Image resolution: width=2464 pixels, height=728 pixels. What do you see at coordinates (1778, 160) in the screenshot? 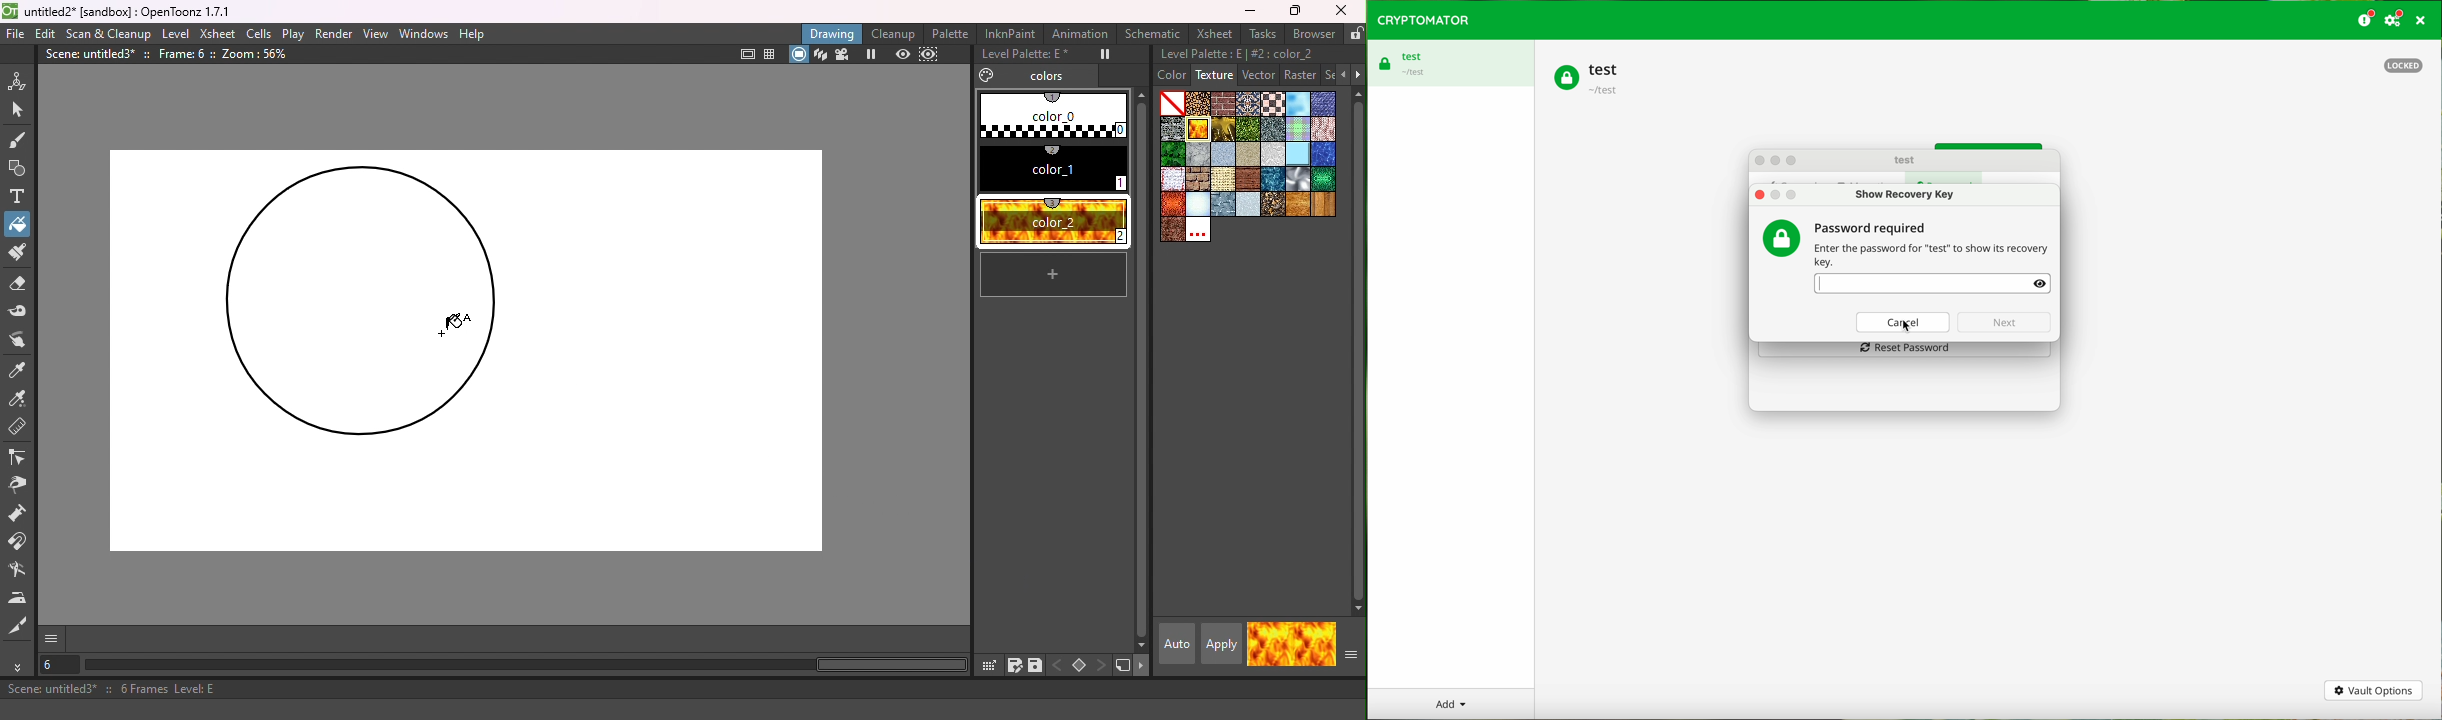
I see `action buttons` at bounding box center [1778, 160].